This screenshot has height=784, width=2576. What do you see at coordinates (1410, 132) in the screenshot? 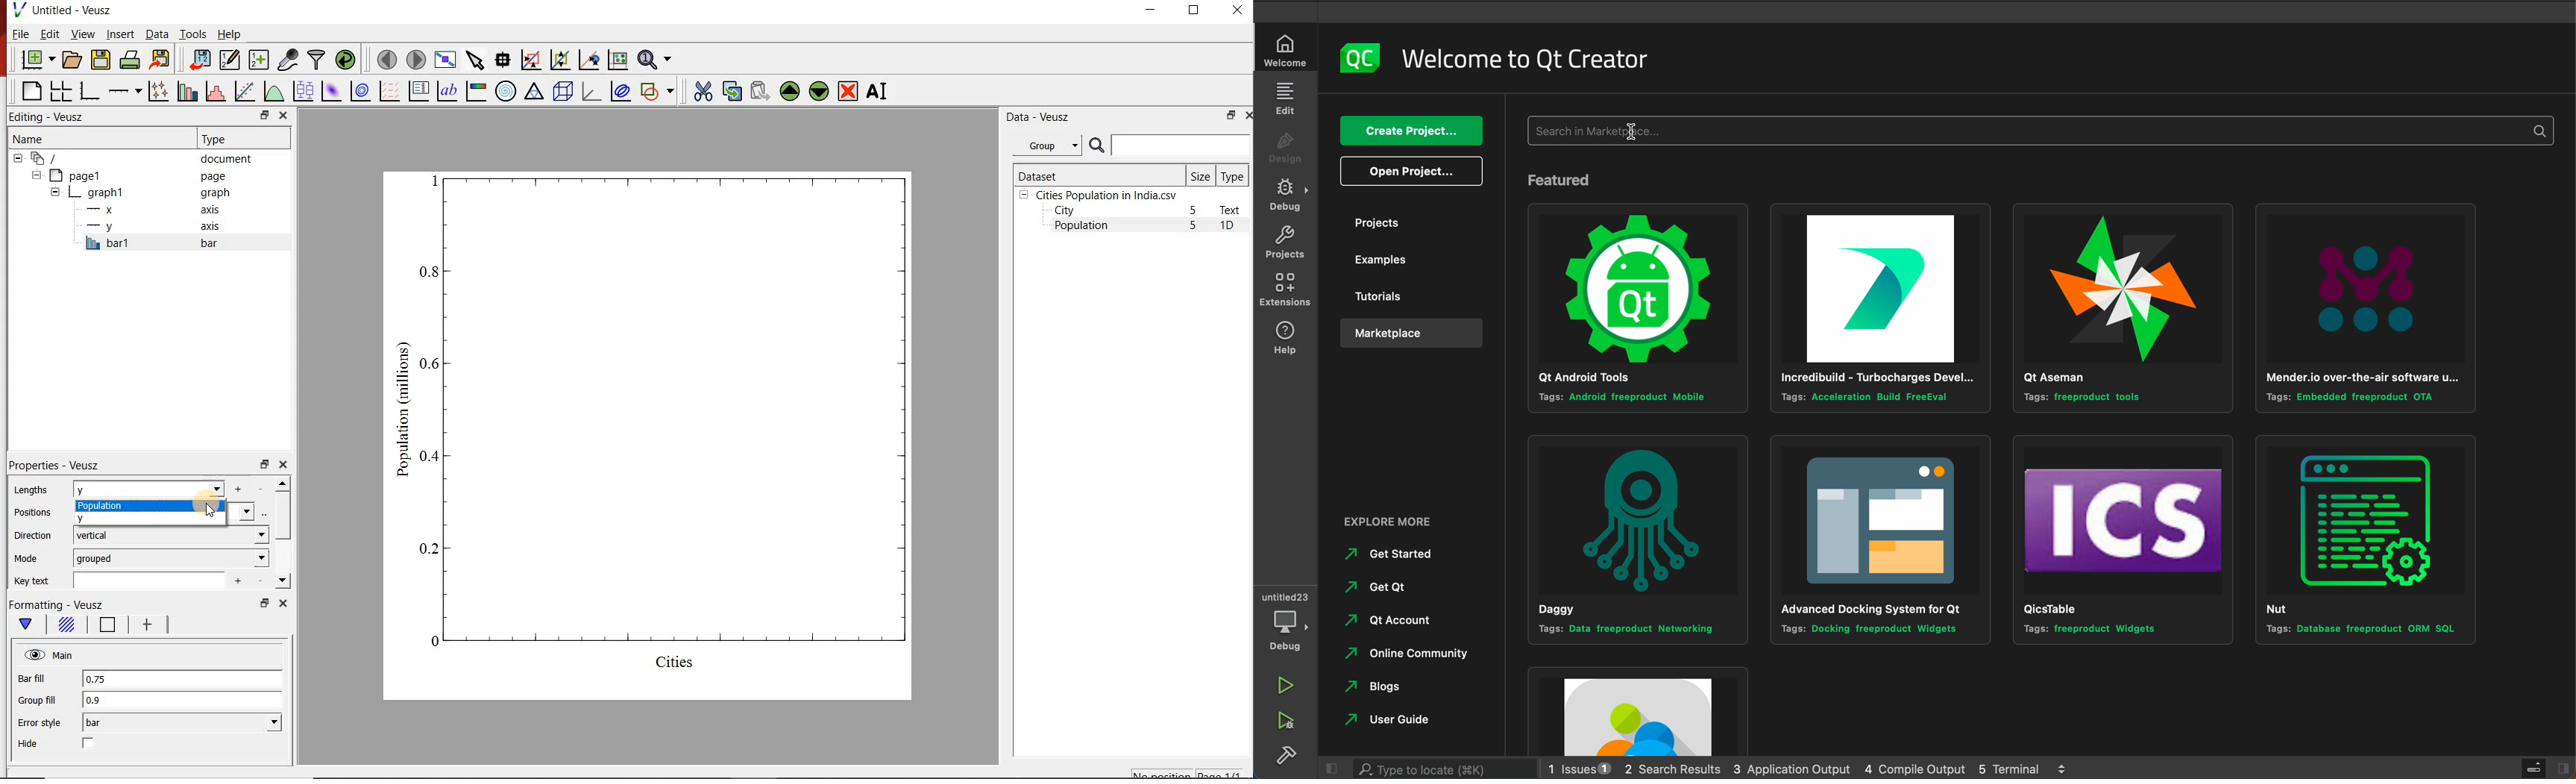
I see `create project` at bounding box center [1410, 132].